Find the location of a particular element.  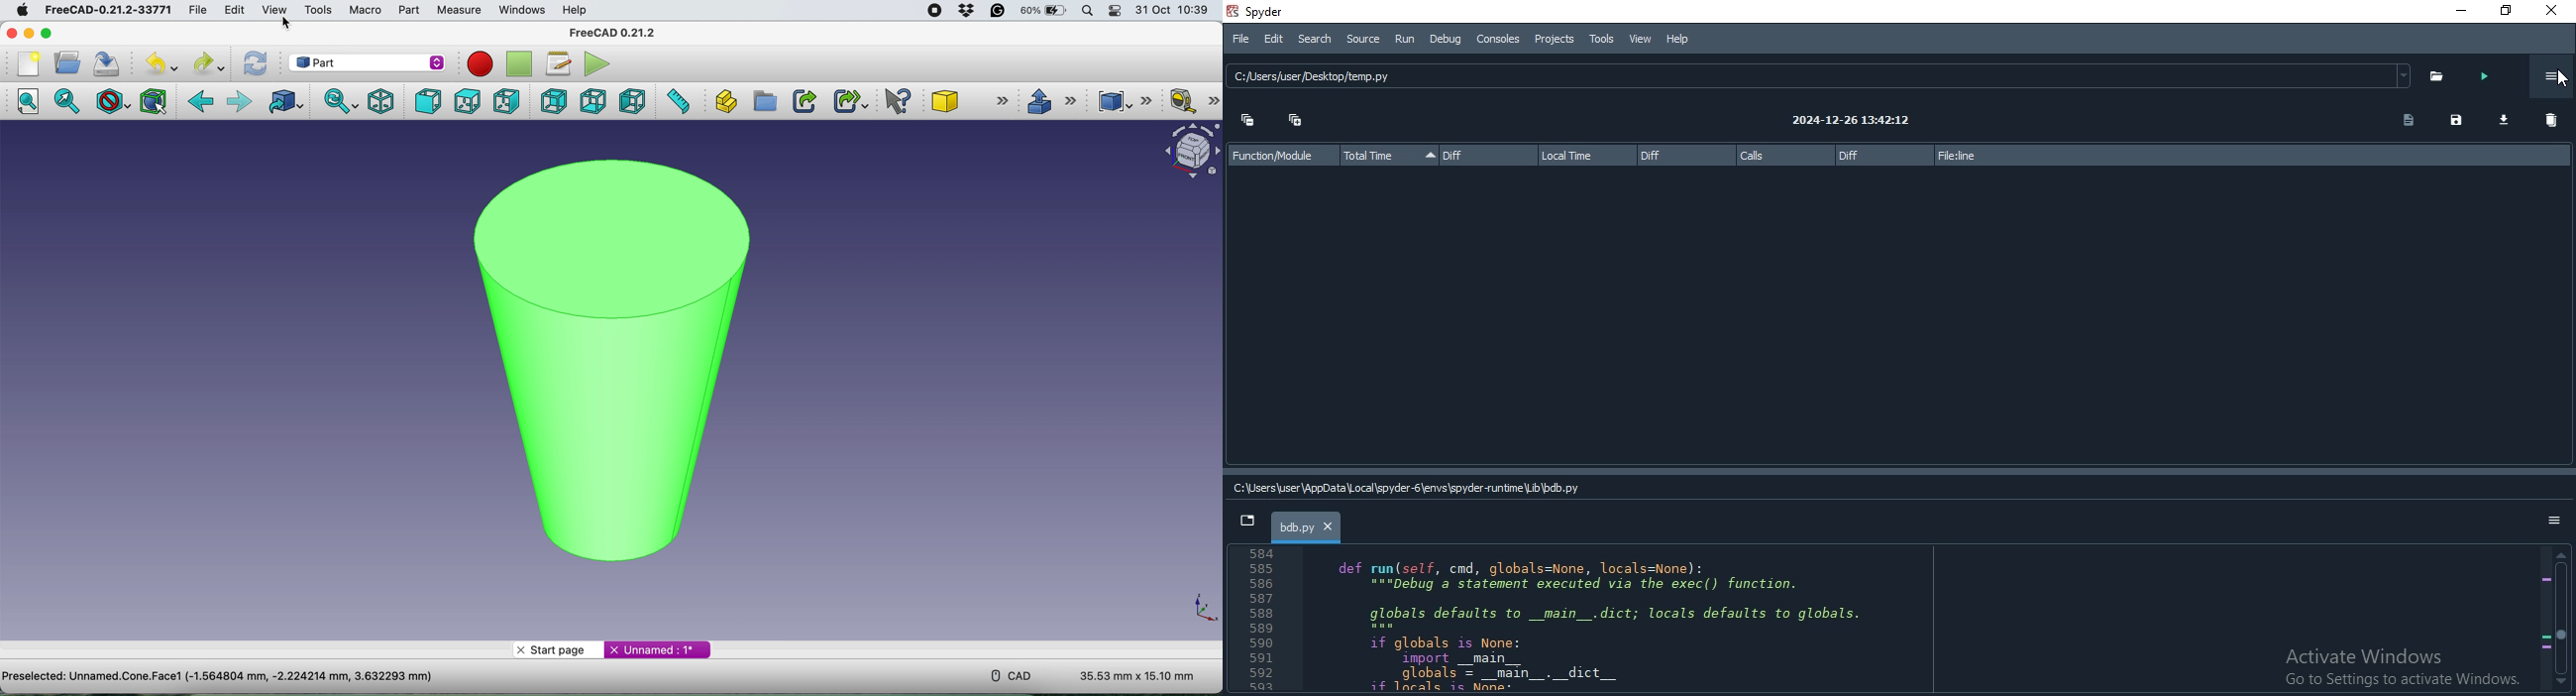

Consoles is located at coordinates (1497, 39).